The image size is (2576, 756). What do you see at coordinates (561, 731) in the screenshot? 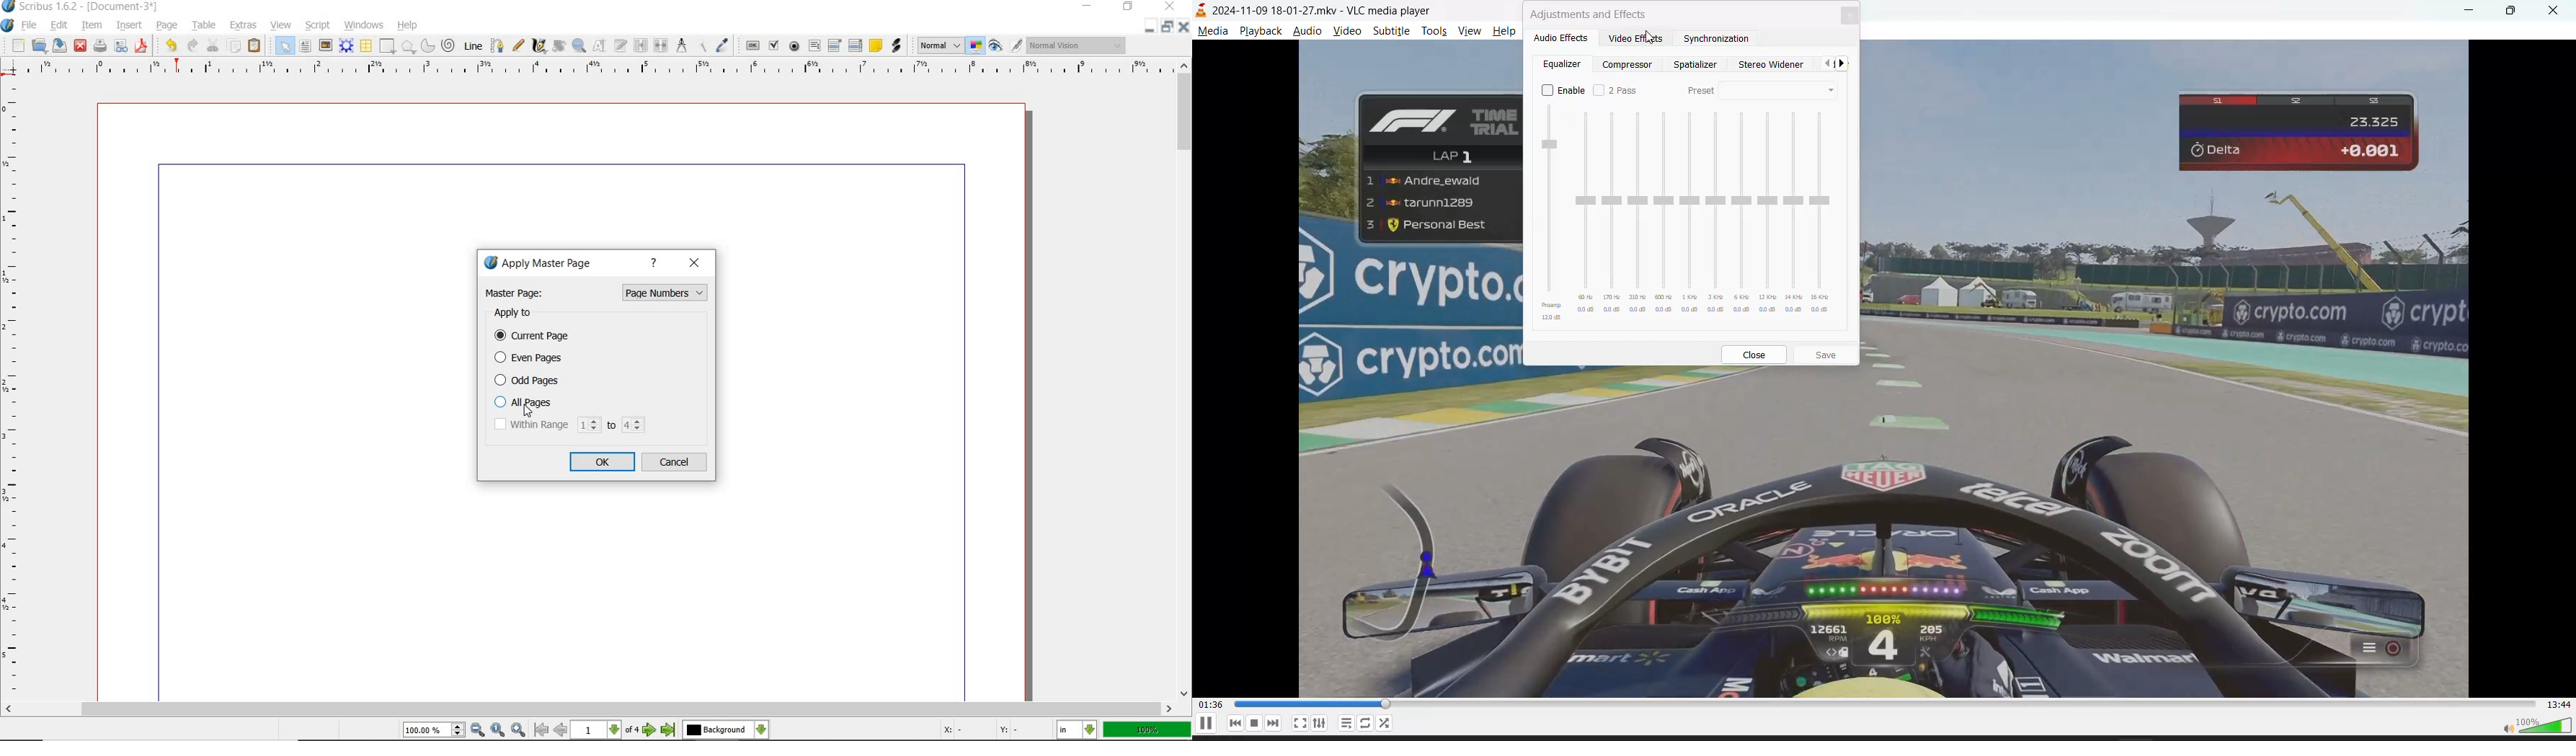
I see `Previous Page` at bounding box center [561, 731].